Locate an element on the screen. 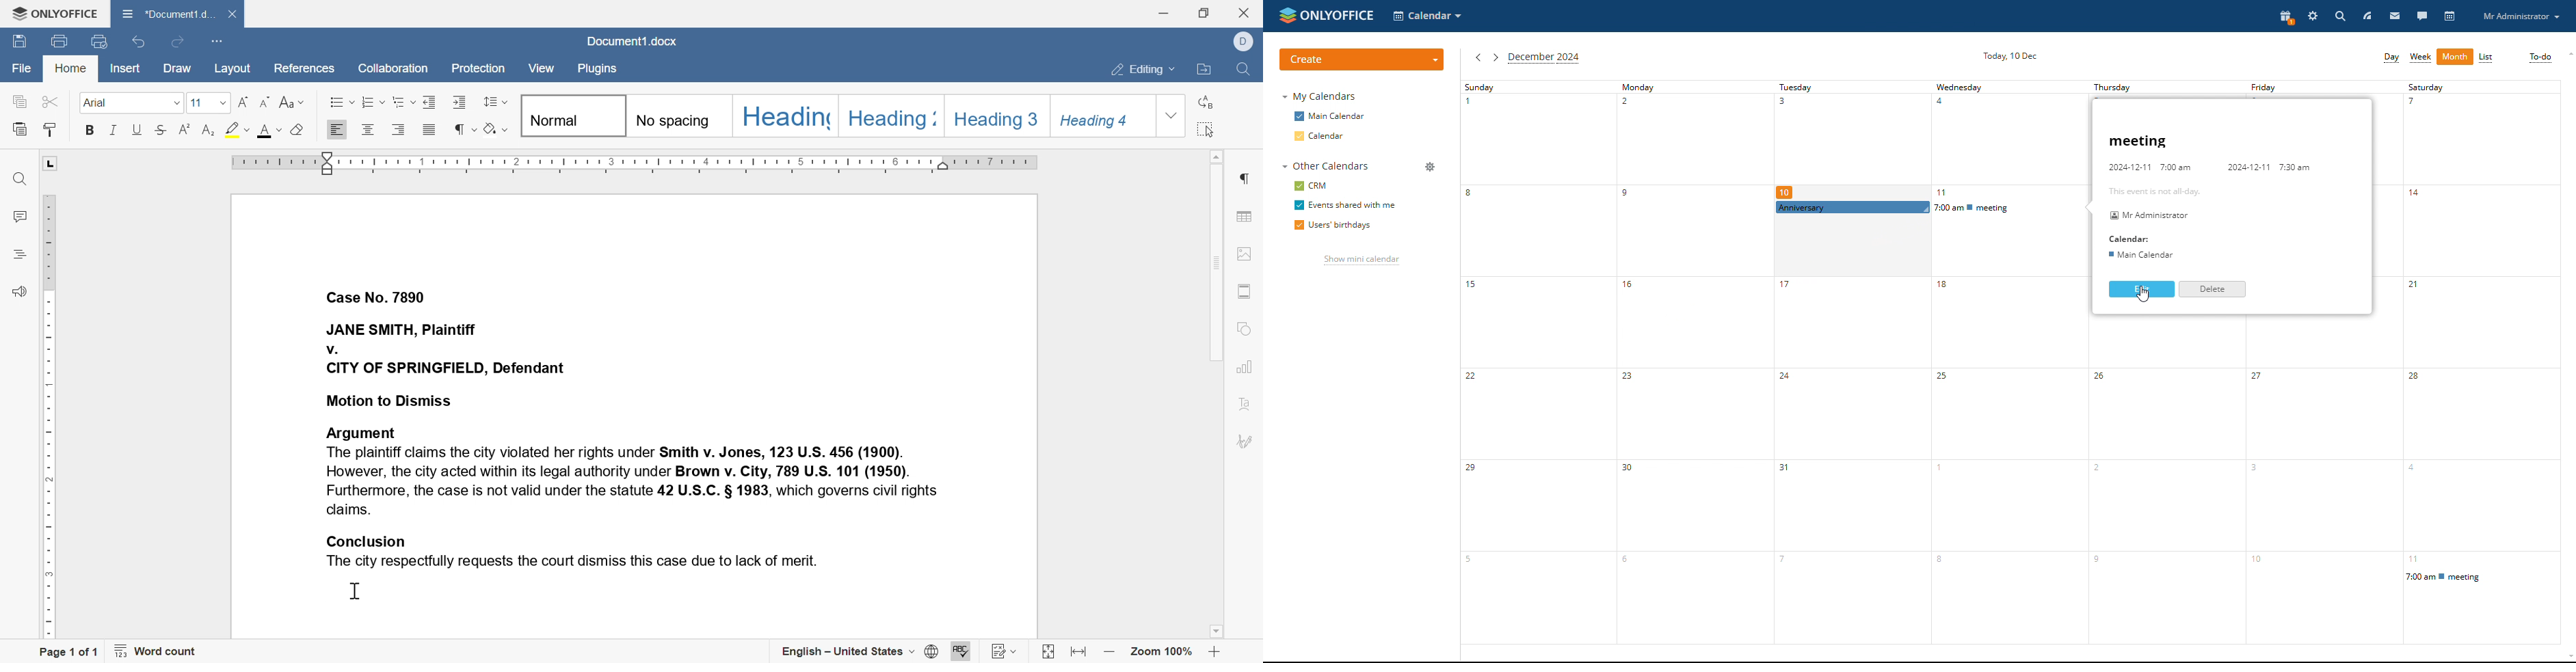 This screenshot has width=2576, height=672. scroll down is located at coordinates (2563, 655).